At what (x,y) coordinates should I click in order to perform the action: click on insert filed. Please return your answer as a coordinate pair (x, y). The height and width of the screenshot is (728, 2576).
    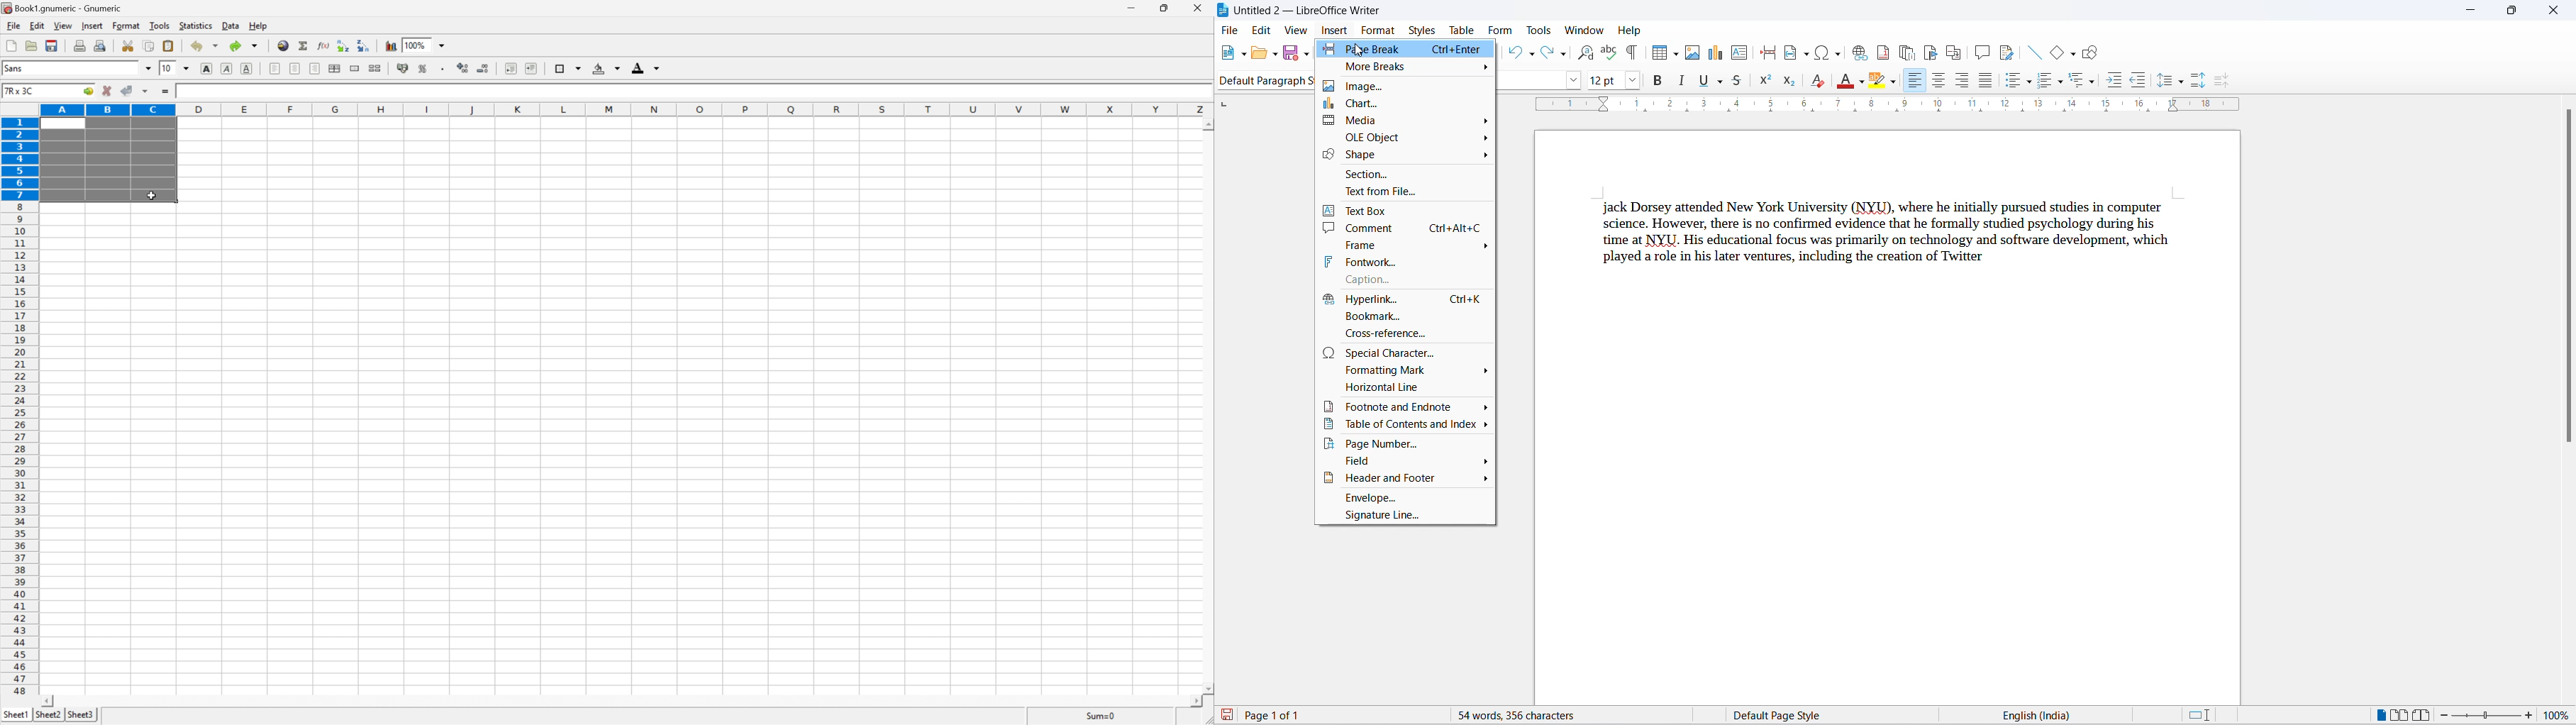
    Looking at the image, I should click on (1796, 52).